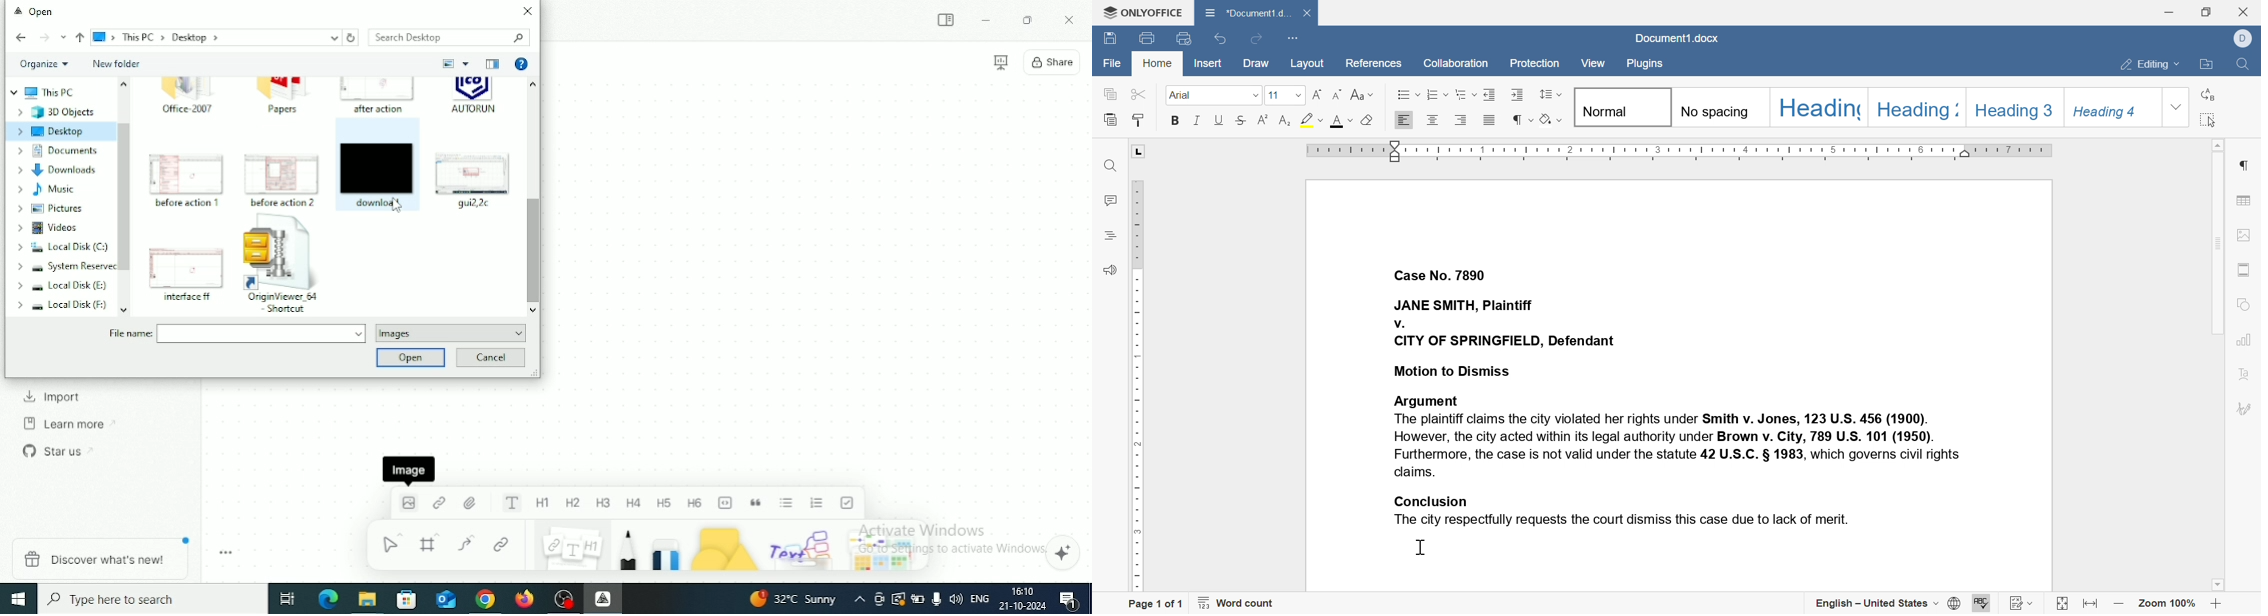 This screenshot has height=616, width=2268. Describe the element at coordinates (543, 504) in the screenshot. I see `Heading 1` at that location.